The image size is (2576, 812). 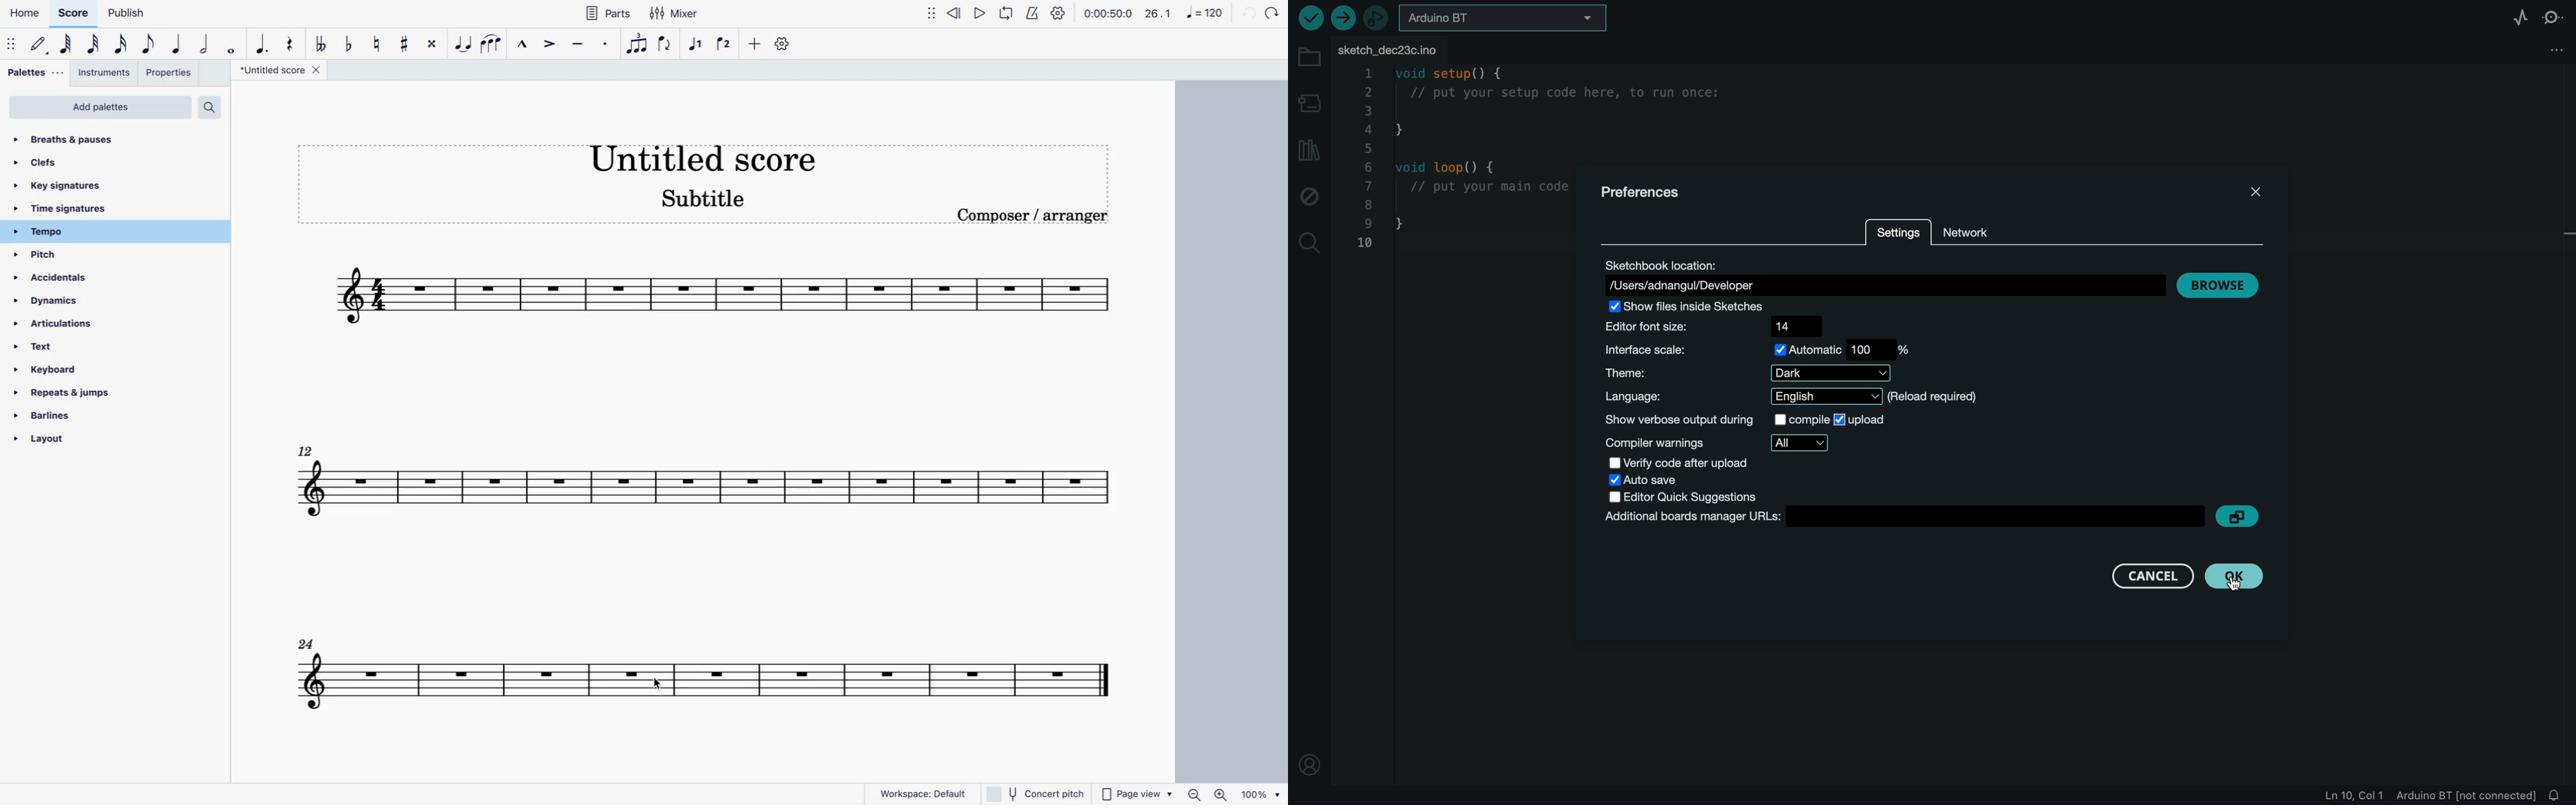 What do you see at coordinates (1060, 15) in the screenshot?
I see `settings` at bounding box center [1060, 15].